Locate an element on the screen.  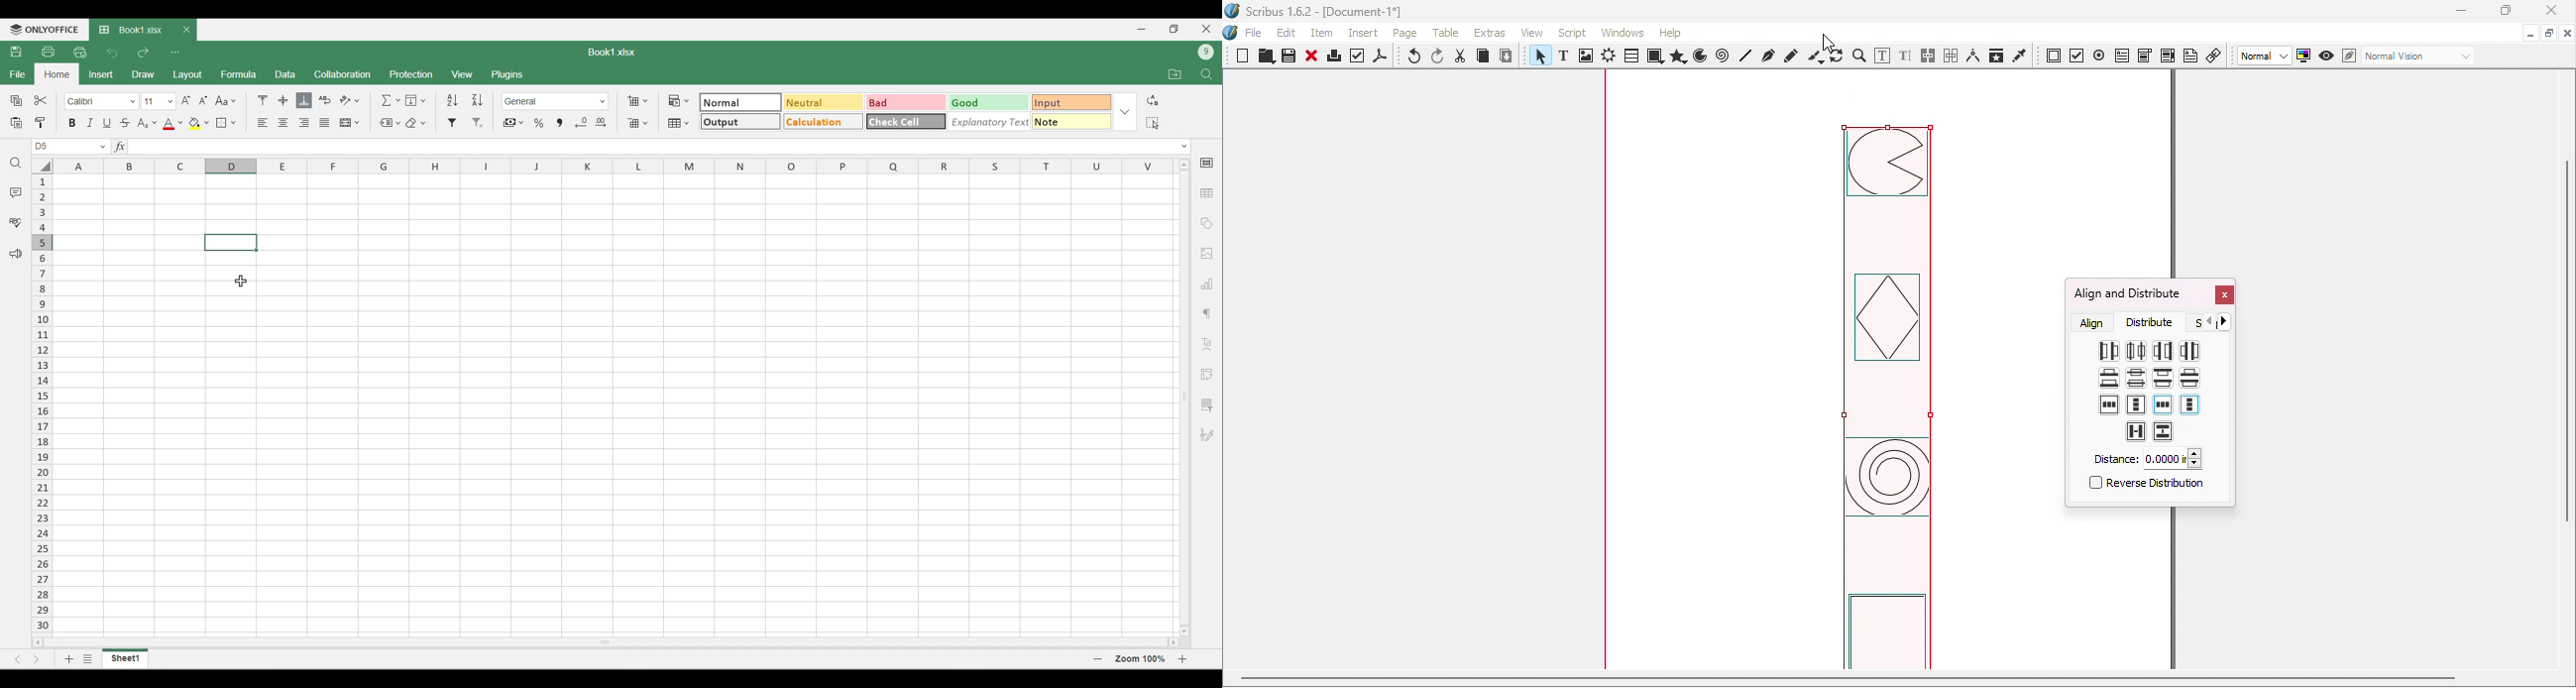
Link text frames is located at coordinates (1929, 57).